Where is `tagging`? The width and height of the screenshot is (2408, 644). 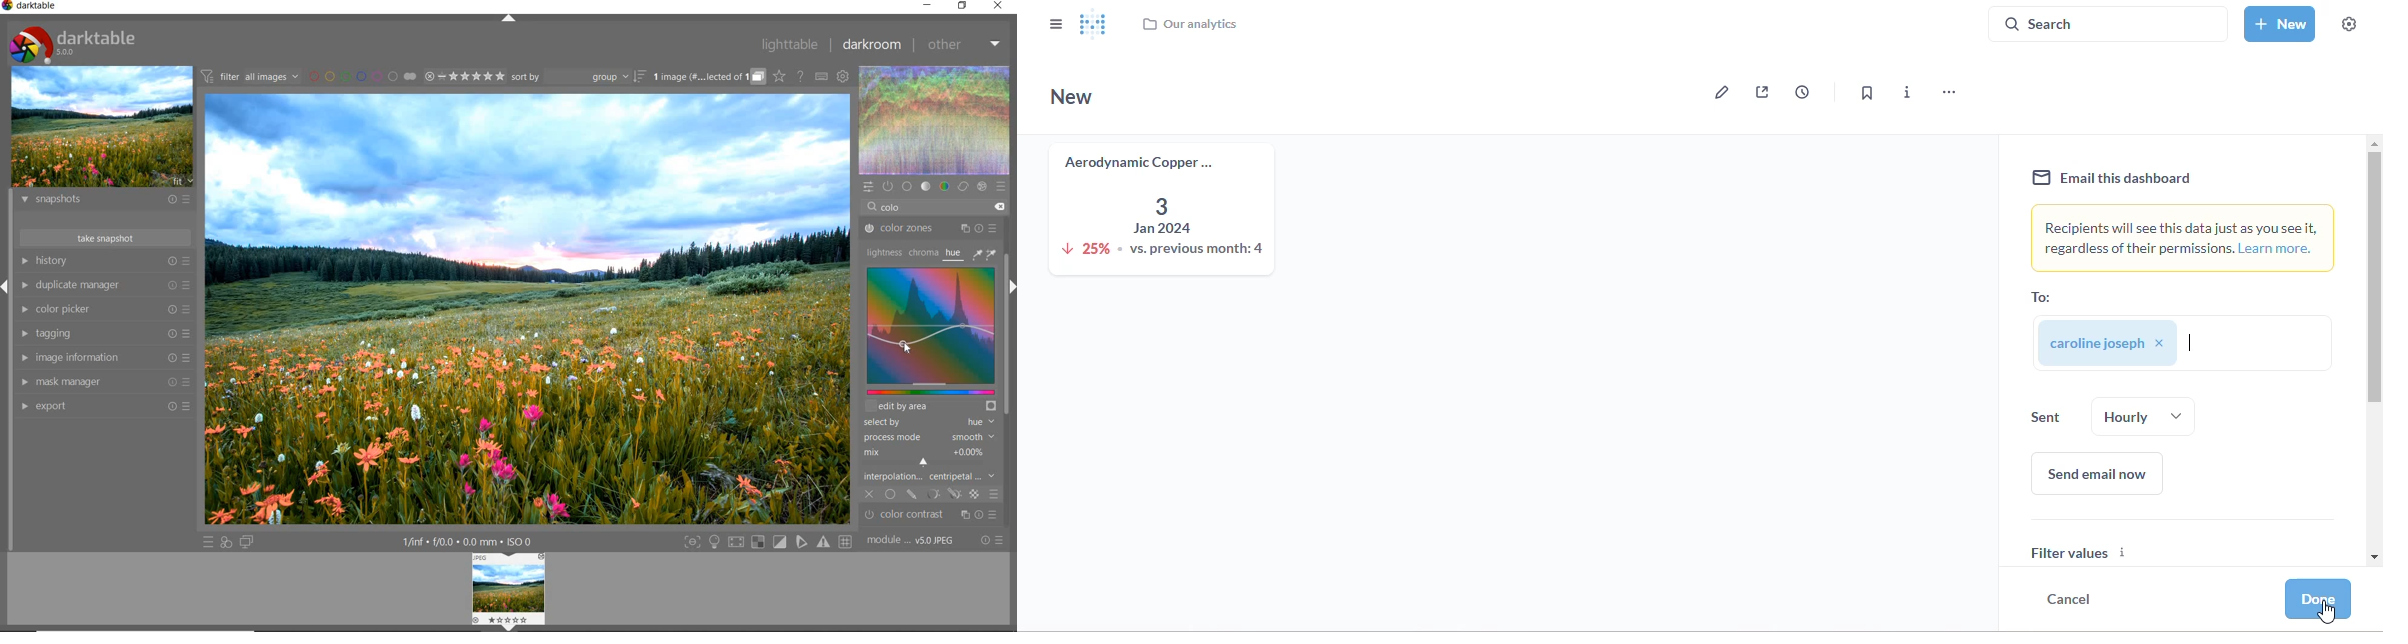
tagging is located at coordinates (104, 334).